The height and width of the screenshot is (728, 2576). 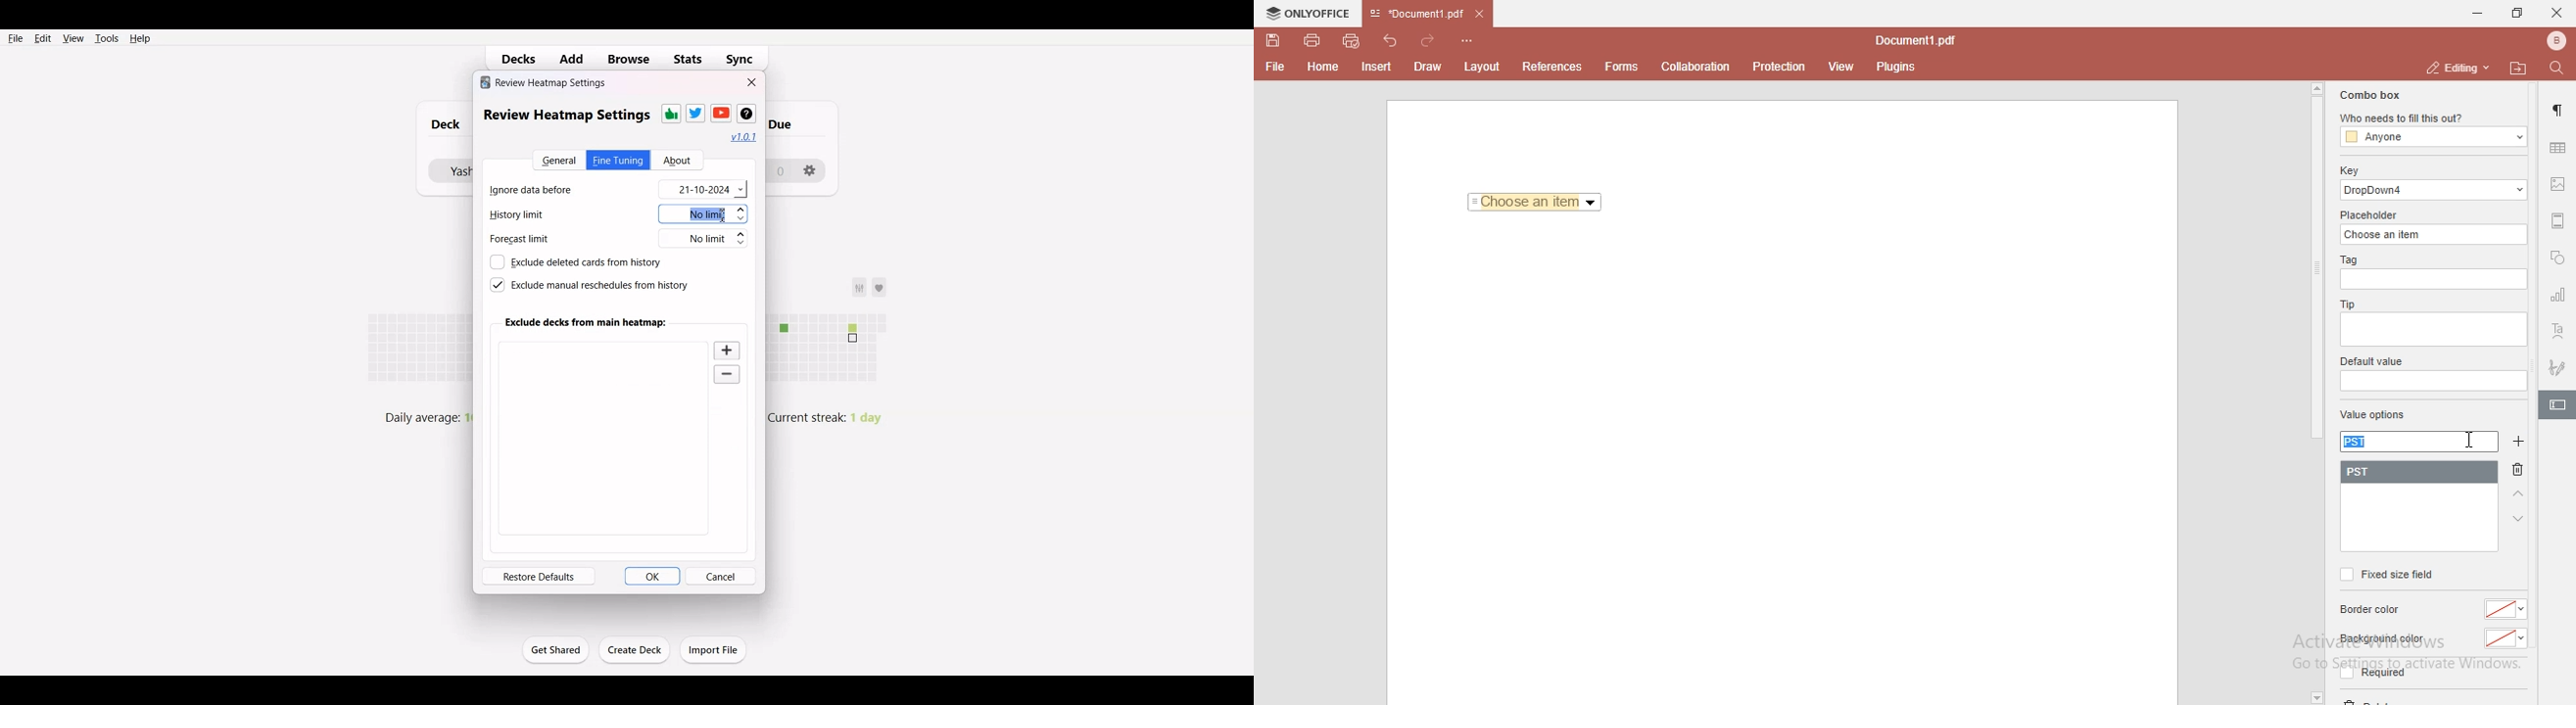 I want to click on Thums-up, so click(x=670, y=114).